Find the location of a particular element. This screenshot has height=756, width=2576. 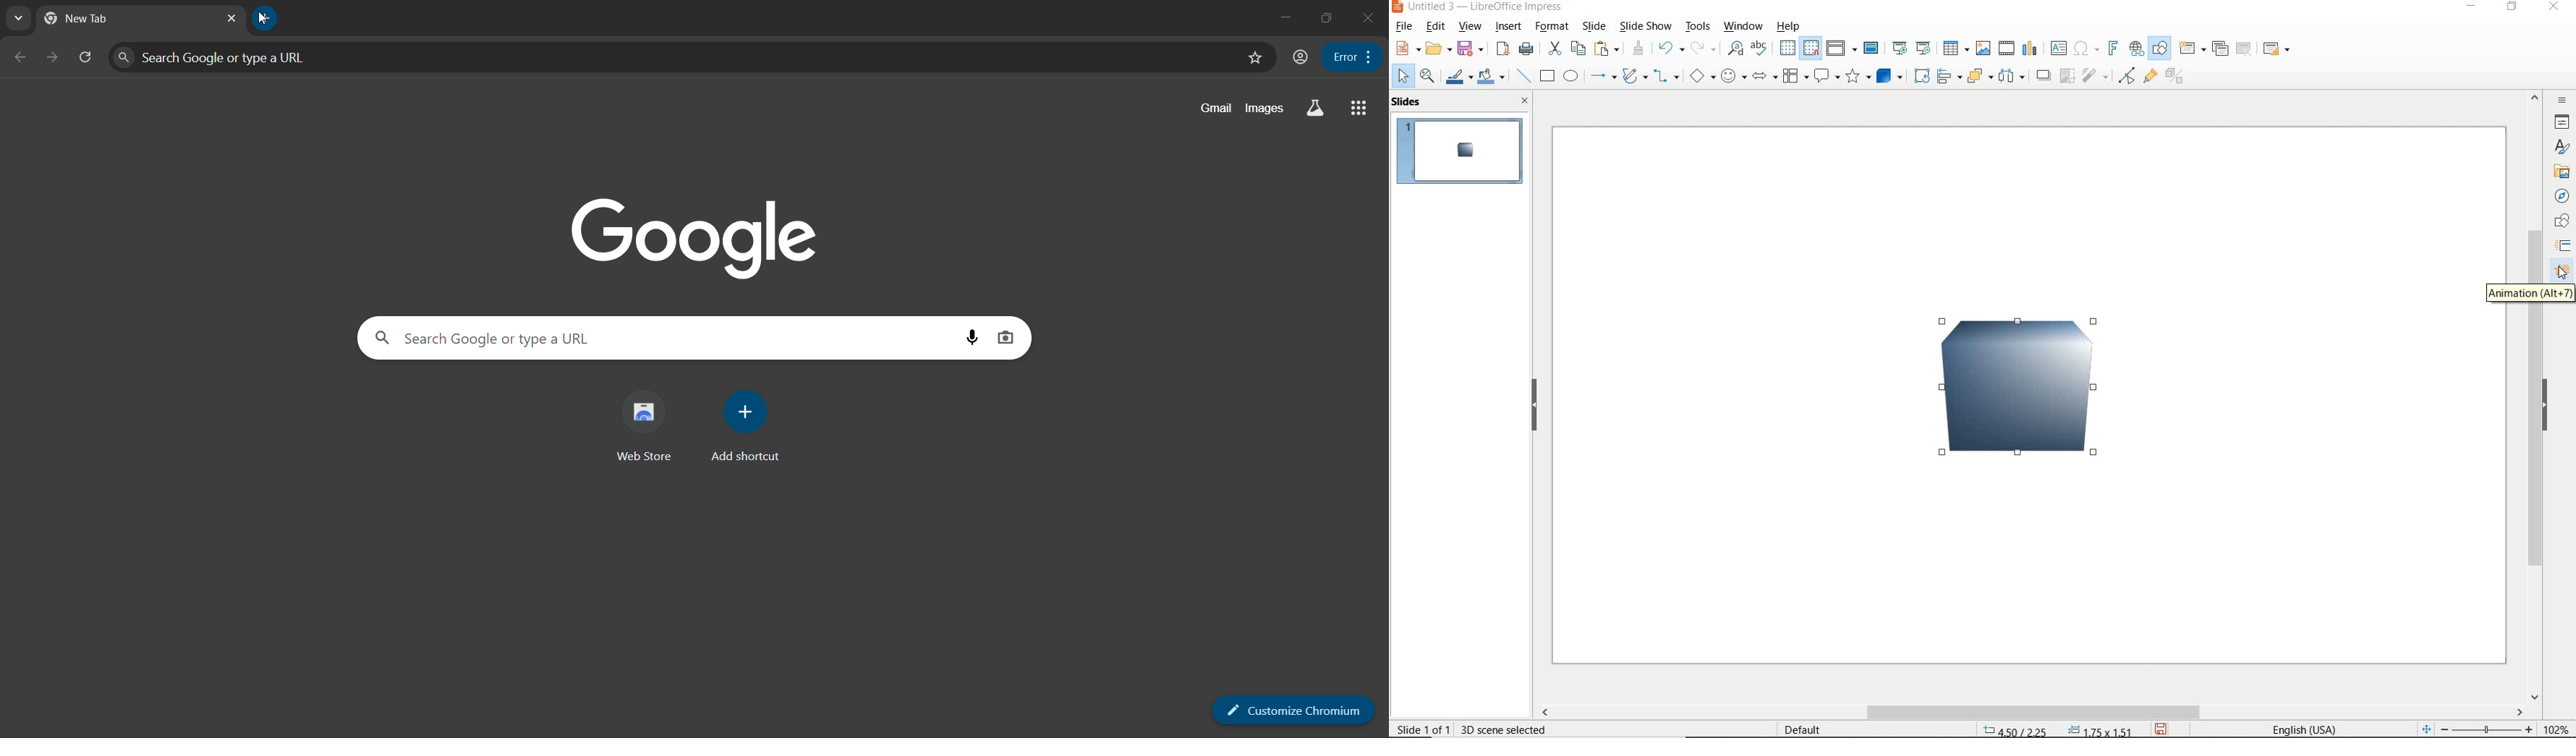

SIDEBAR SETTINGS is located at coordinates (2563, 102).